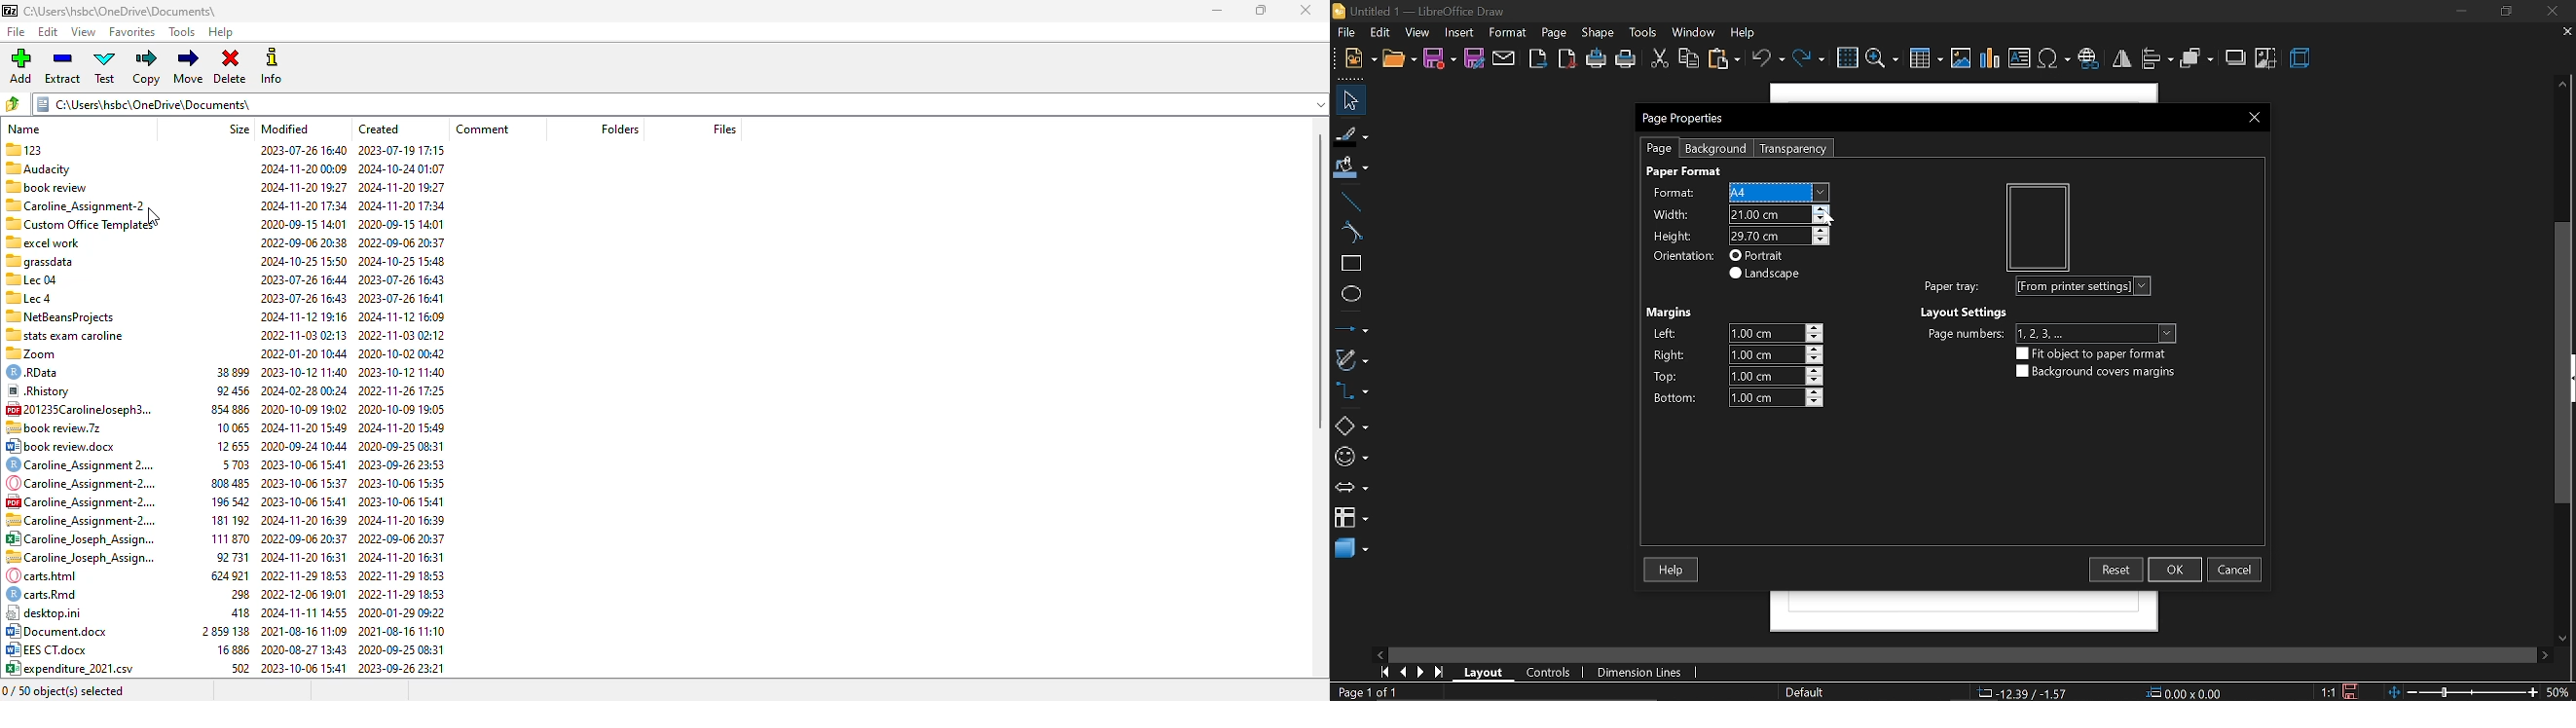  I want to click on 38899, so click(231, 373).